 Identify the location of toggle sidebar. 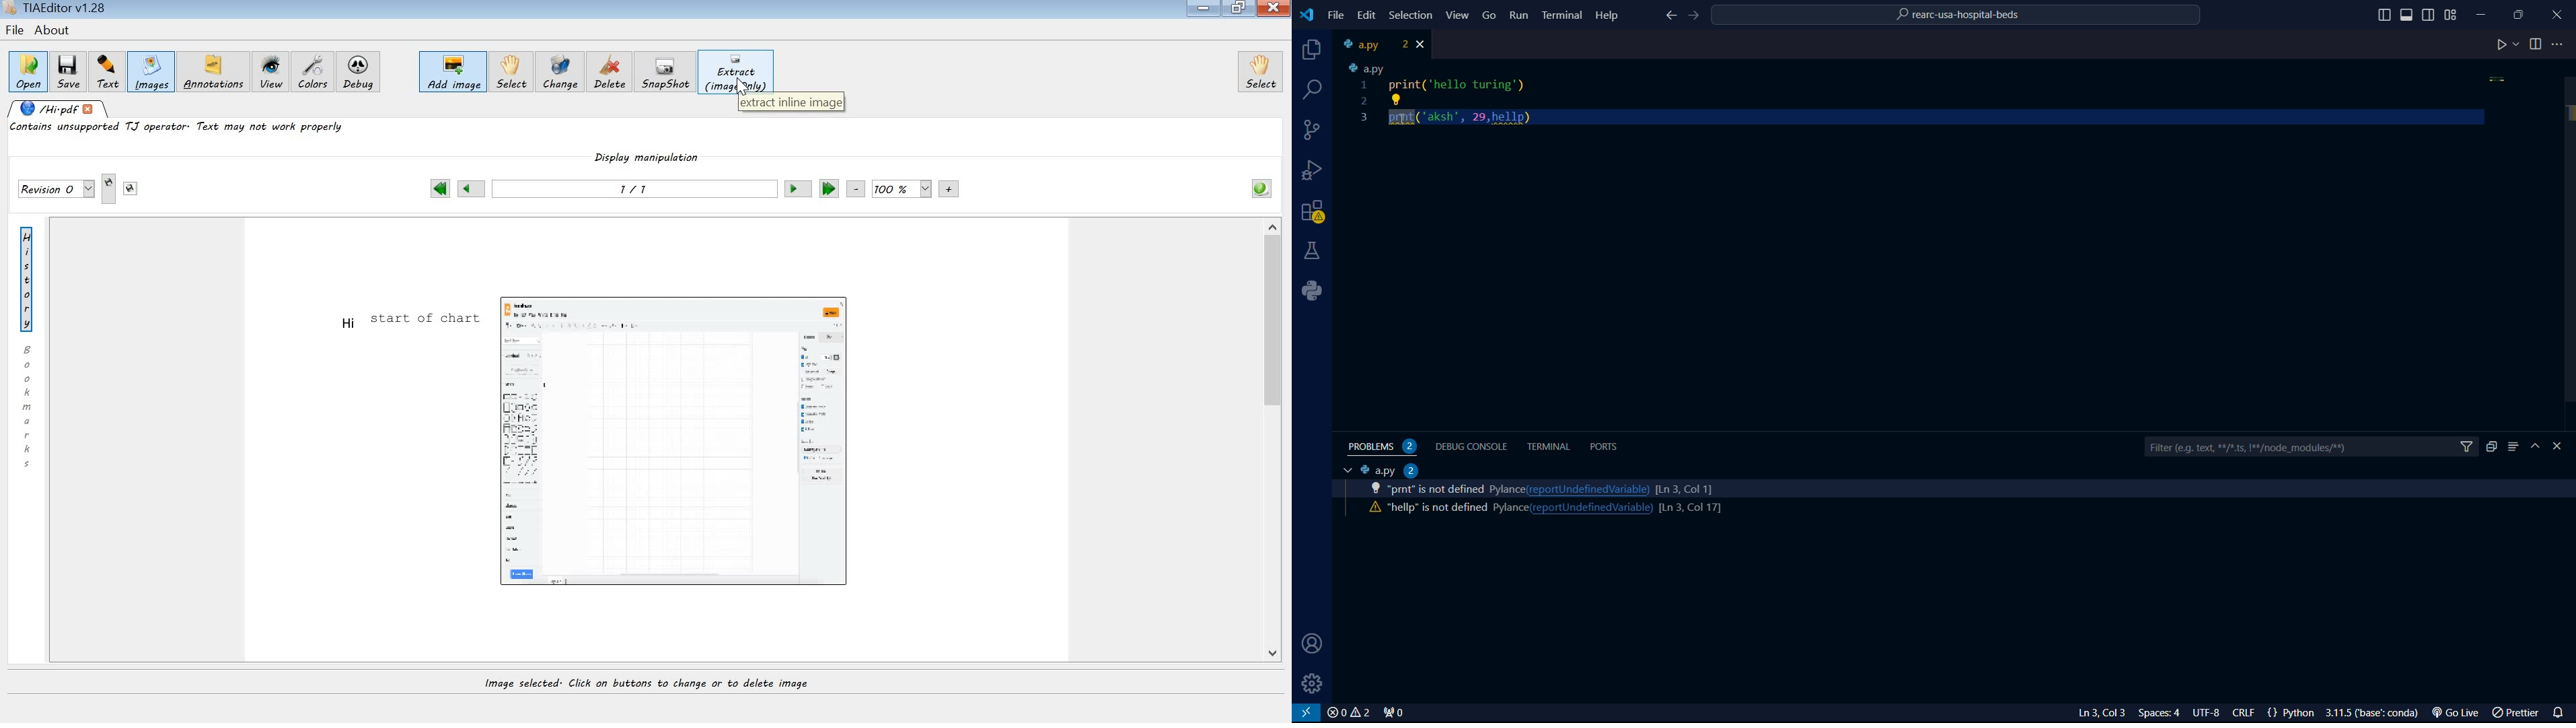
(2384, 15).